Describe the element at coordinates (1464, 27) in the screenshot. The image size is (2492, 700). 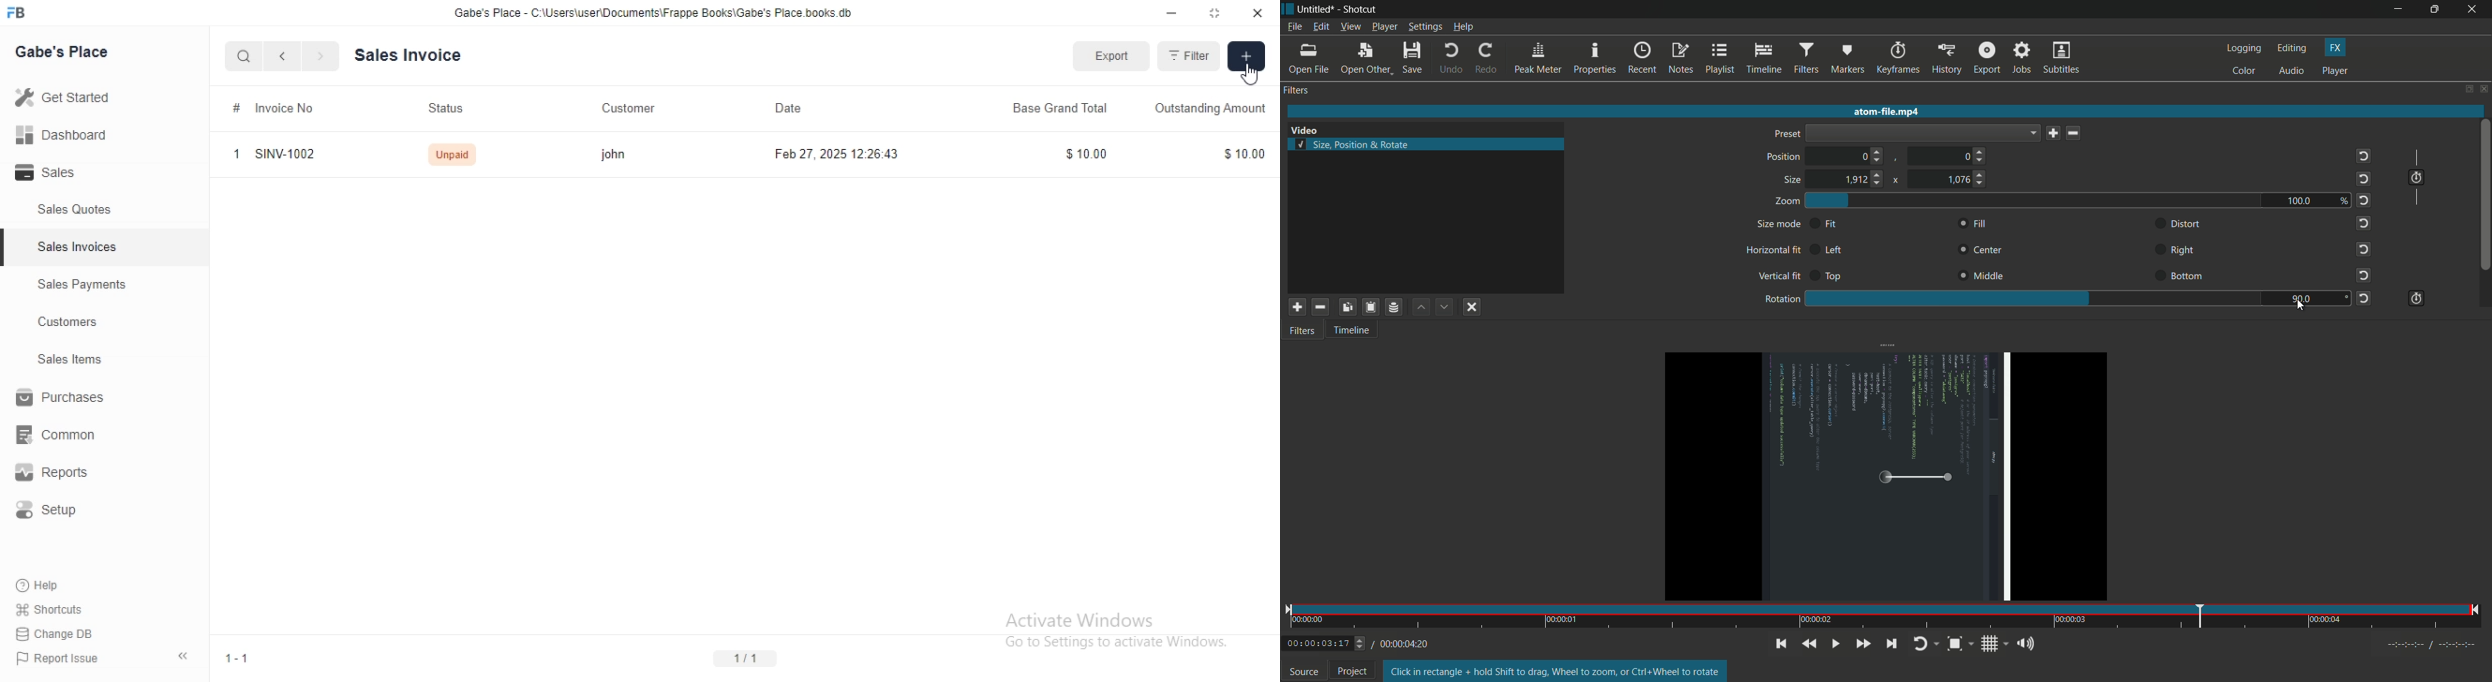
I see `help menu` at that location.